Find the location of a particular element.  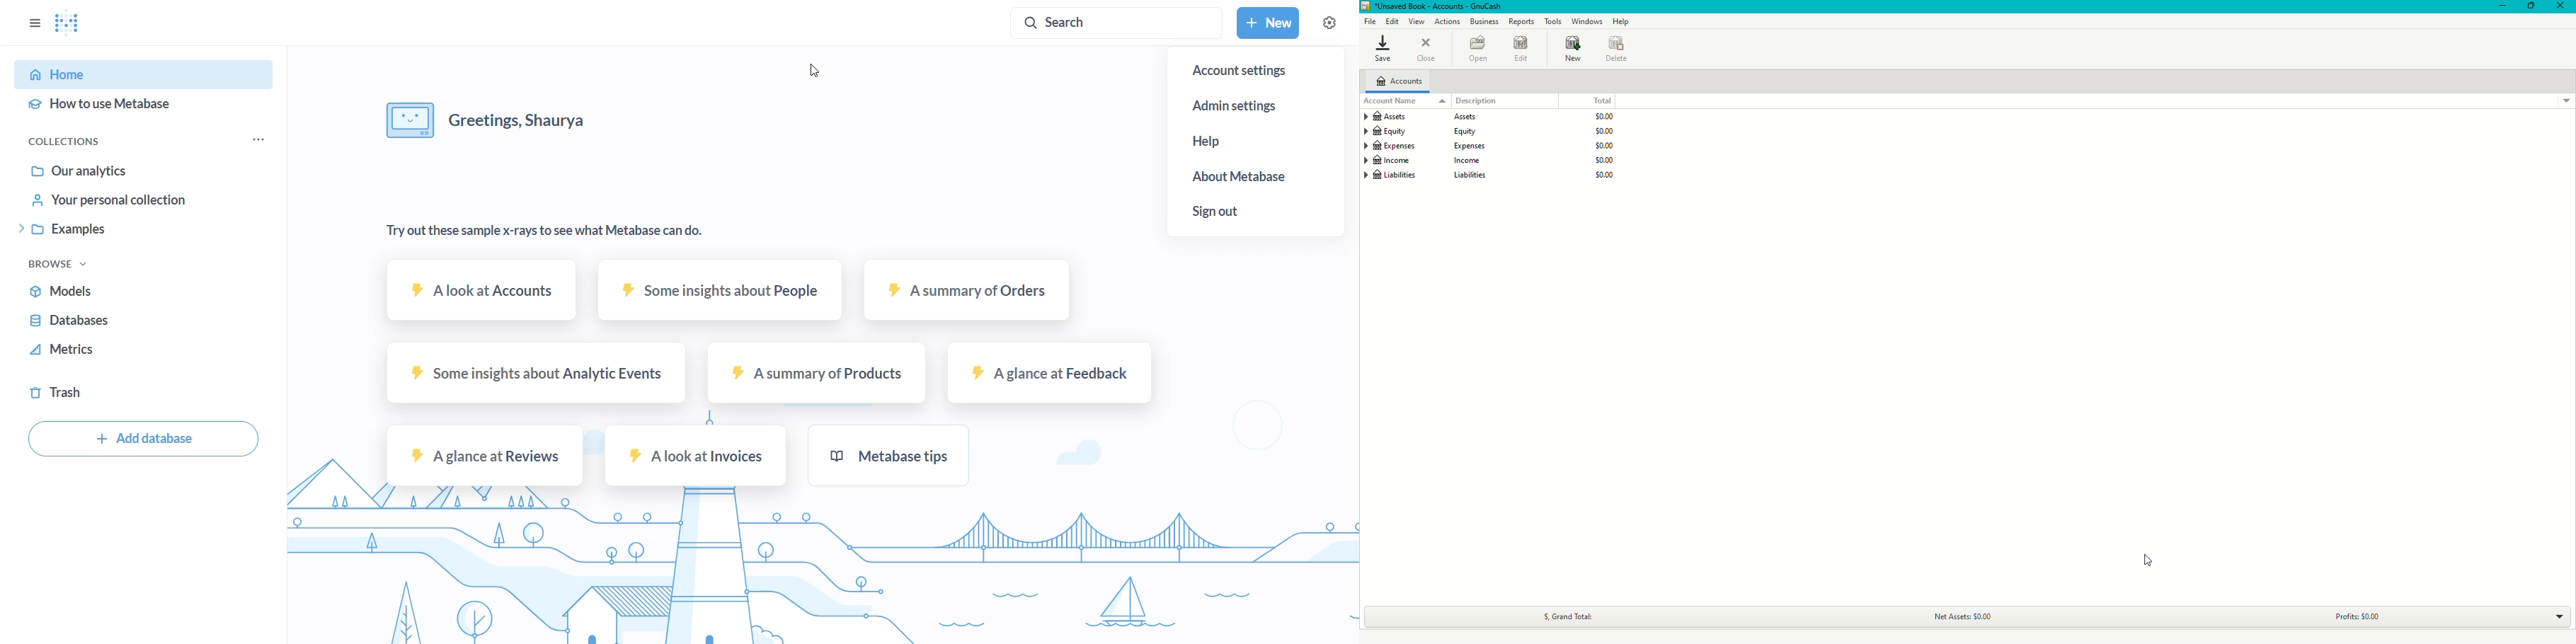

Edit is located at coordinates (1522, 51).